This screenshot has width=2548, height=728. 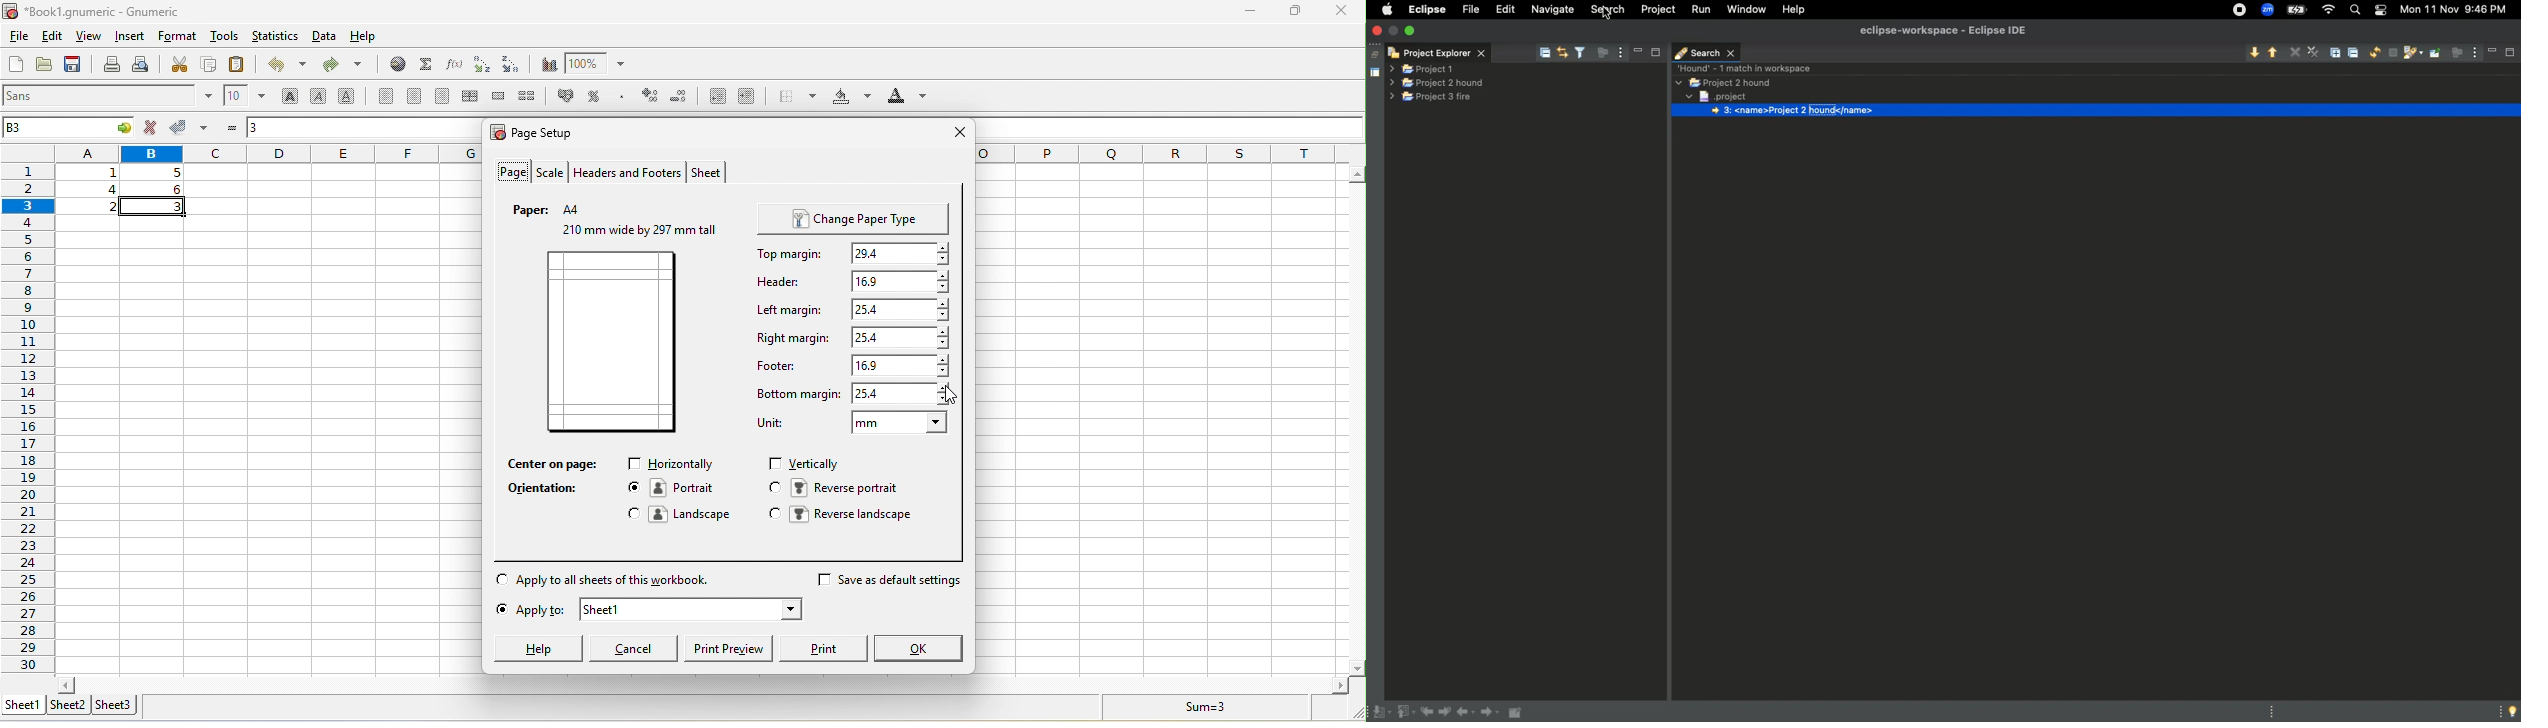 What do you see at coordinates (1380, 712) in the screenshot?
I see `Next annotation` at bounding box center [1380, 712].